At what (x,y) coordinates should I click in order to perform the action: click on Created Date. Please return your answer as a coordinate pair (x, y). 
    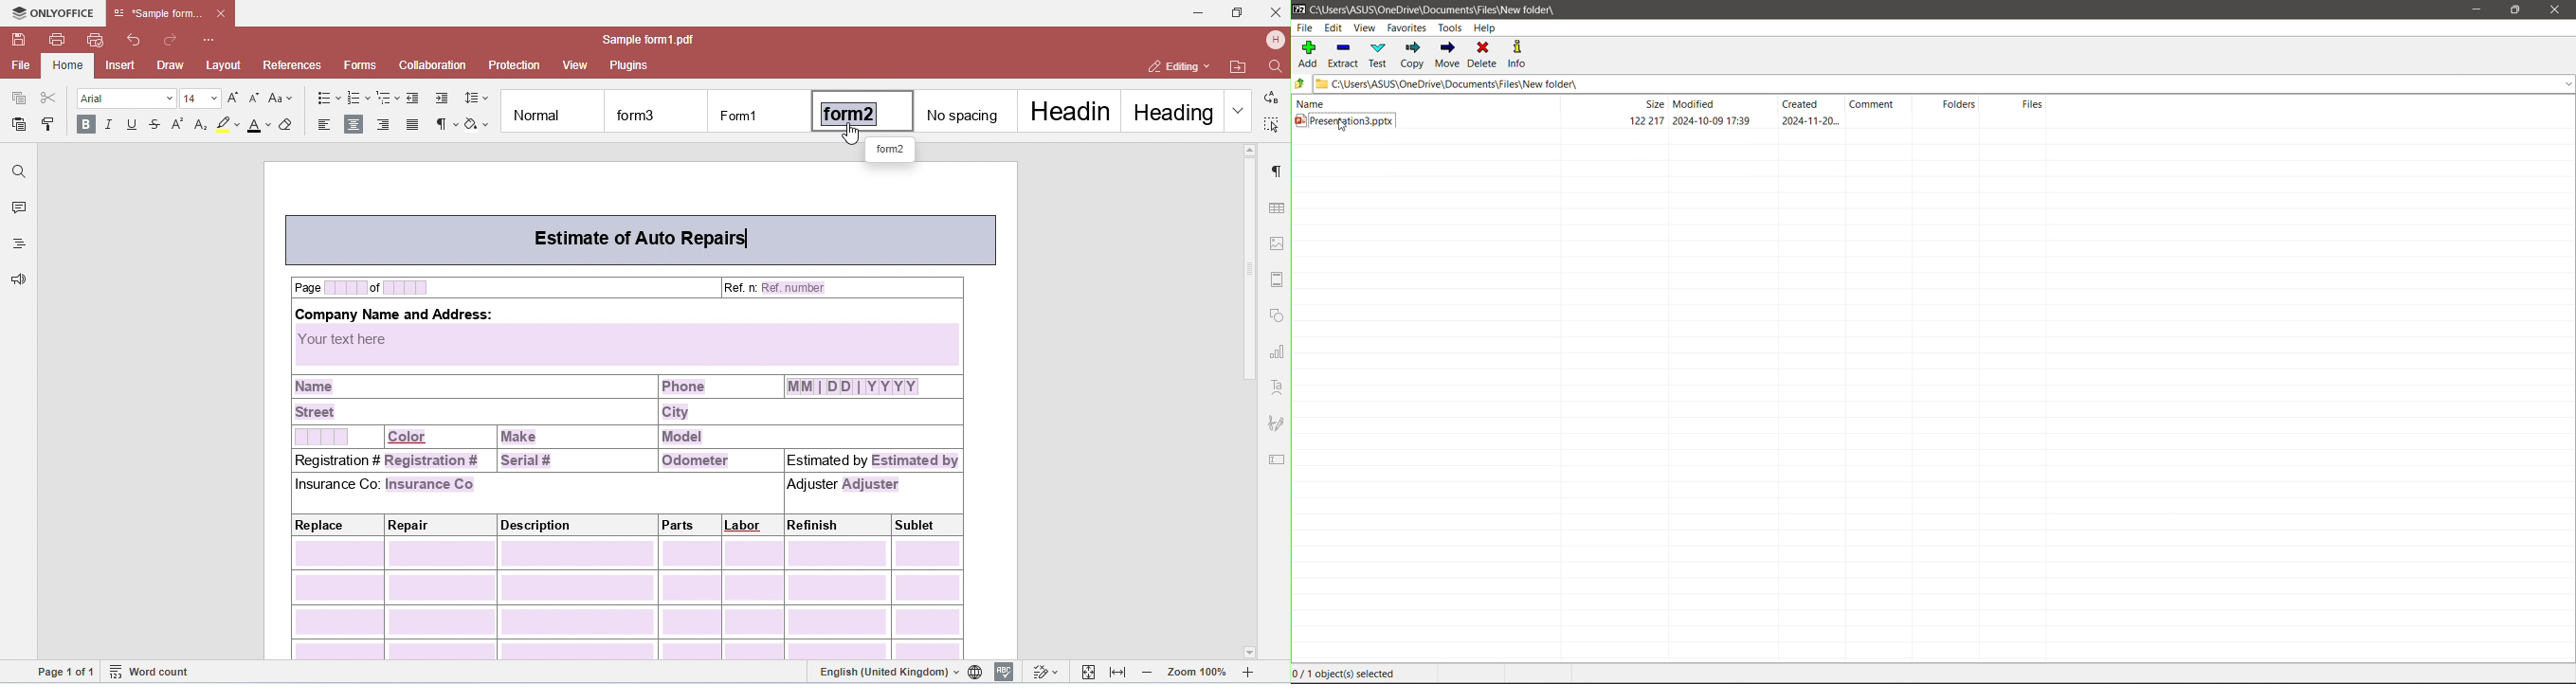
    Looking at the image, I should click on (1812, 106).